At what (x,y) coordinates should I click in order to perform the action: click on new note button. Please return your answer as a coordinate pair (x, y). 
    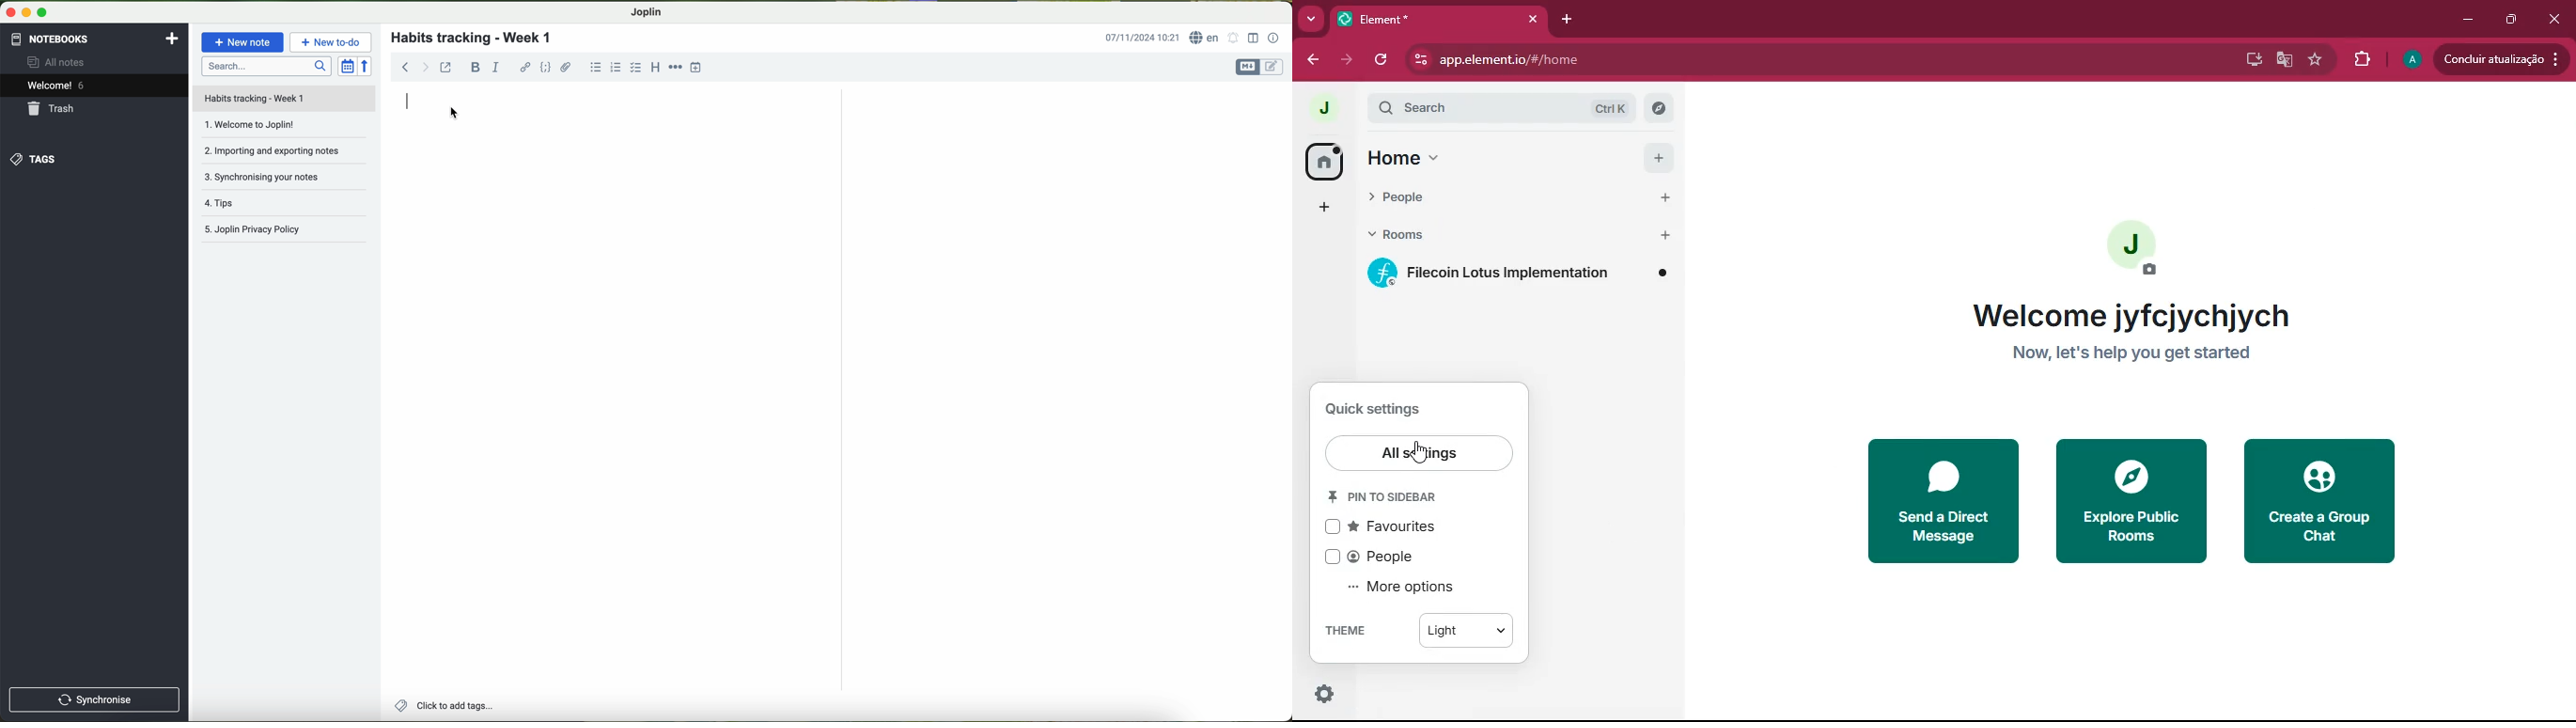
    Looking at the image, I should click on (243, 42).